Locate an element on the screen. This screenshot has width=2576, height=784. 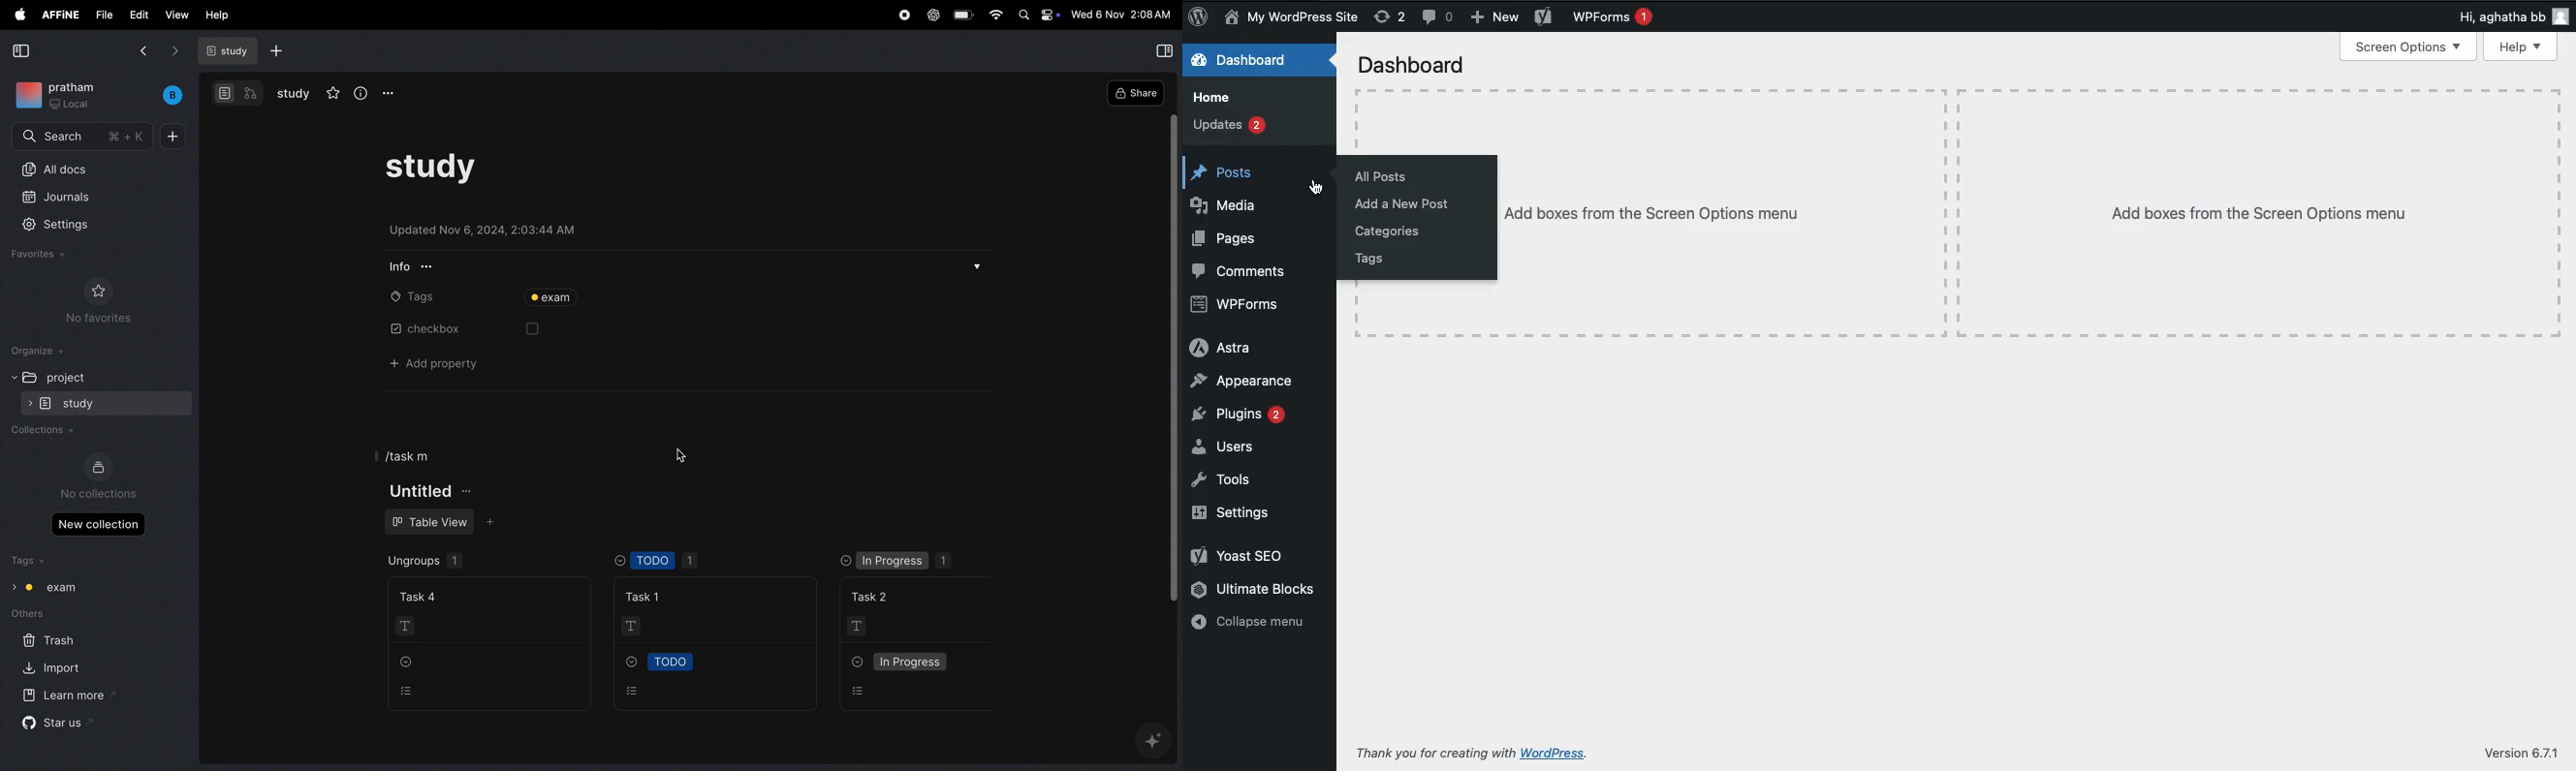
T is located at coordinates (408, 627).